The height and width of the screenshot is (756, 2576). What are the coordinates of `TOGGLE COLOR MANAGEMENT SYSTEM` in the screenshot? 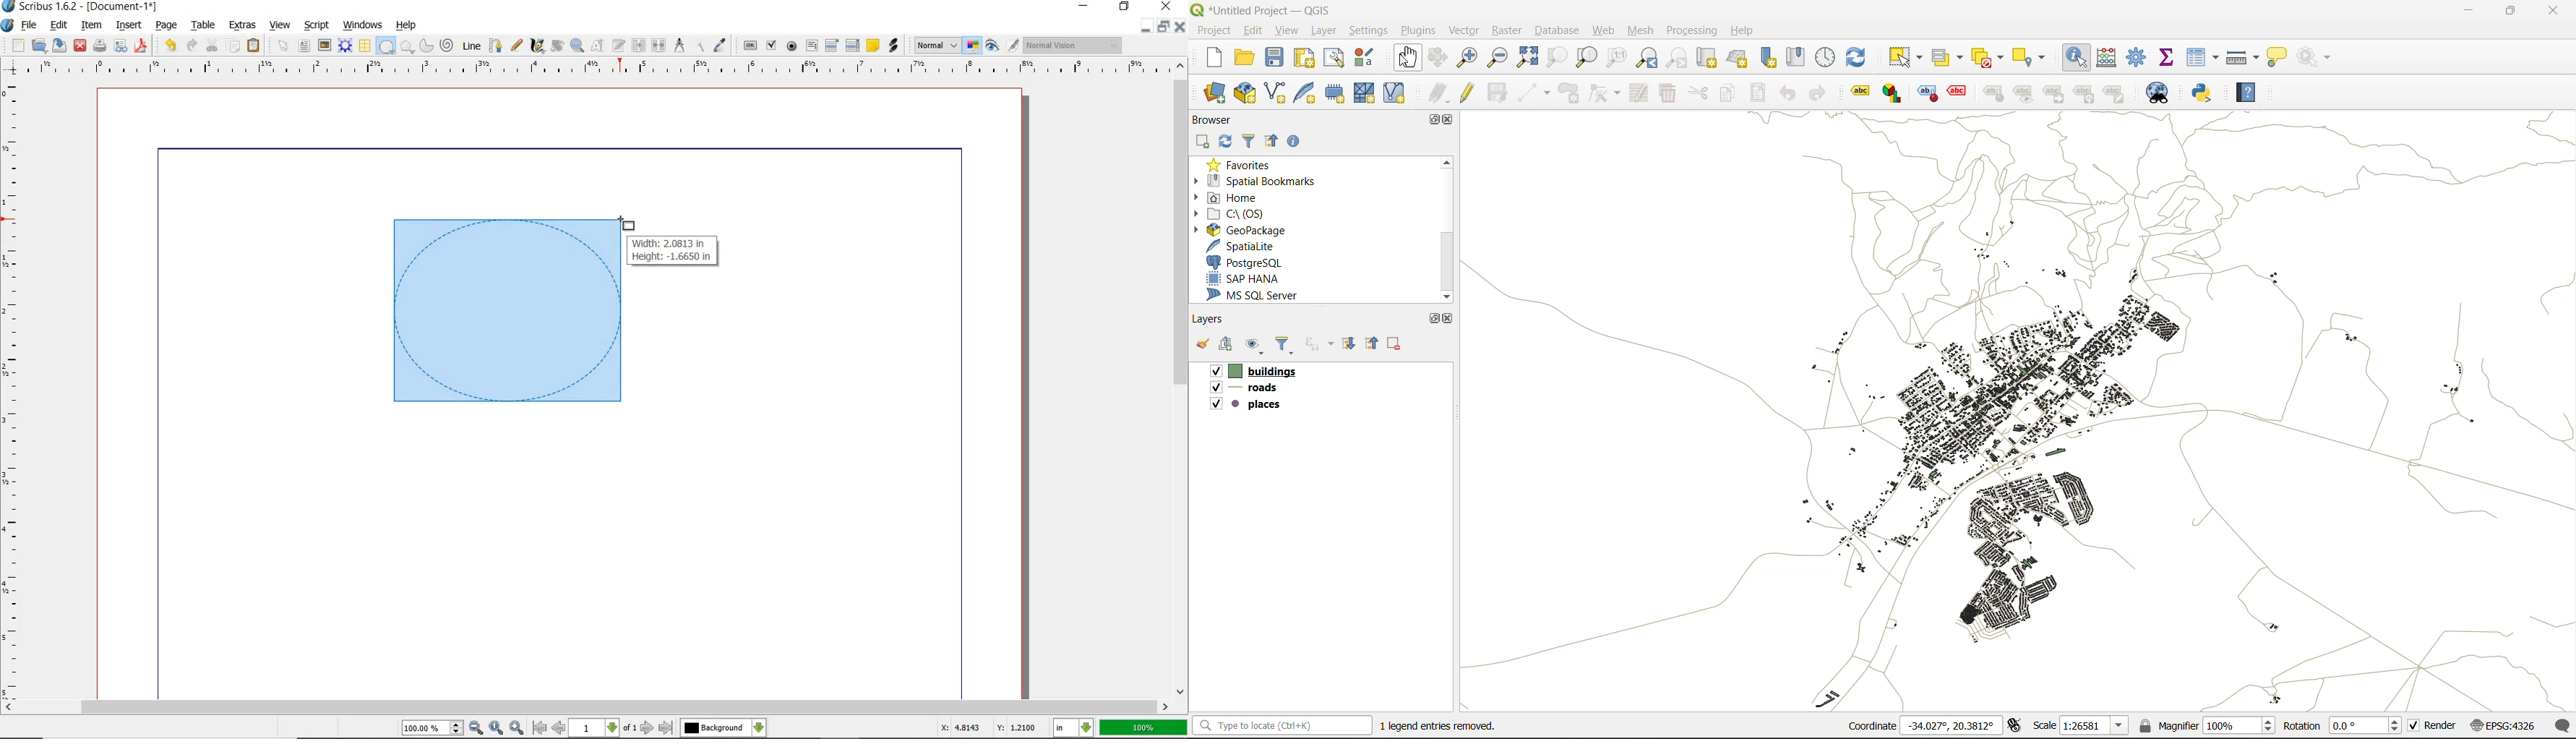 It's located at (974, 45).